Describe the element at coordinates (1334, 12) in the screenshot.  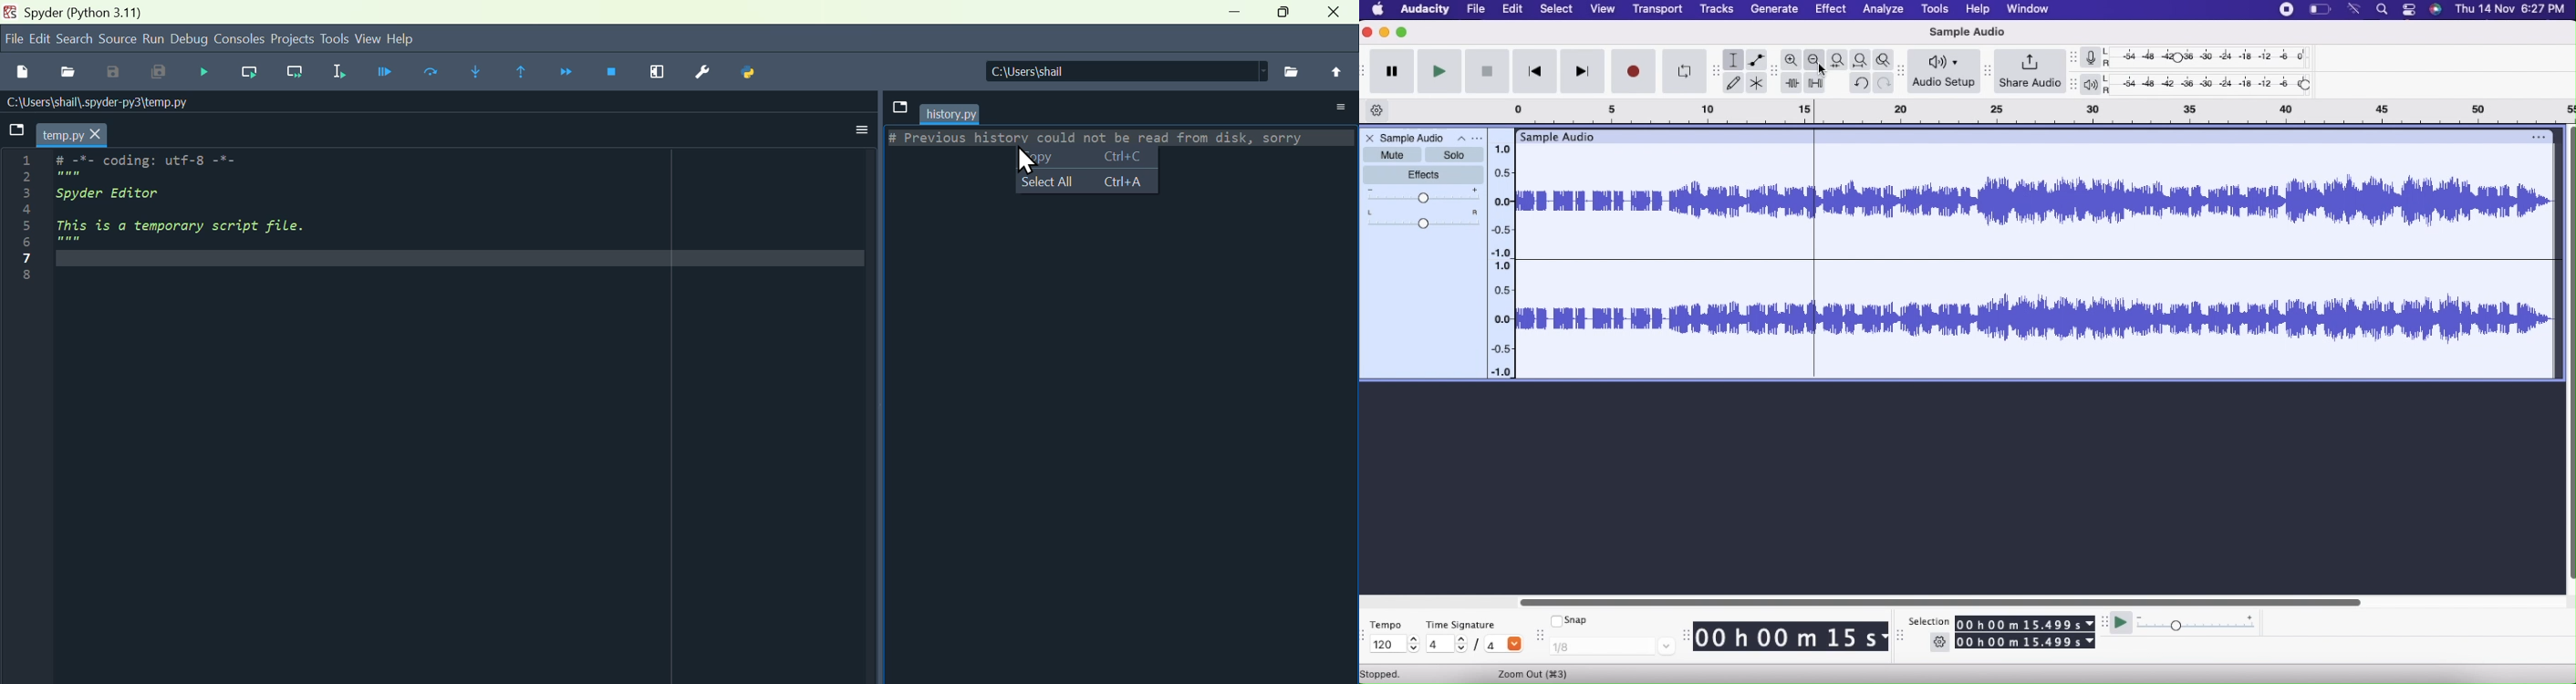
I see `Close` at that location.